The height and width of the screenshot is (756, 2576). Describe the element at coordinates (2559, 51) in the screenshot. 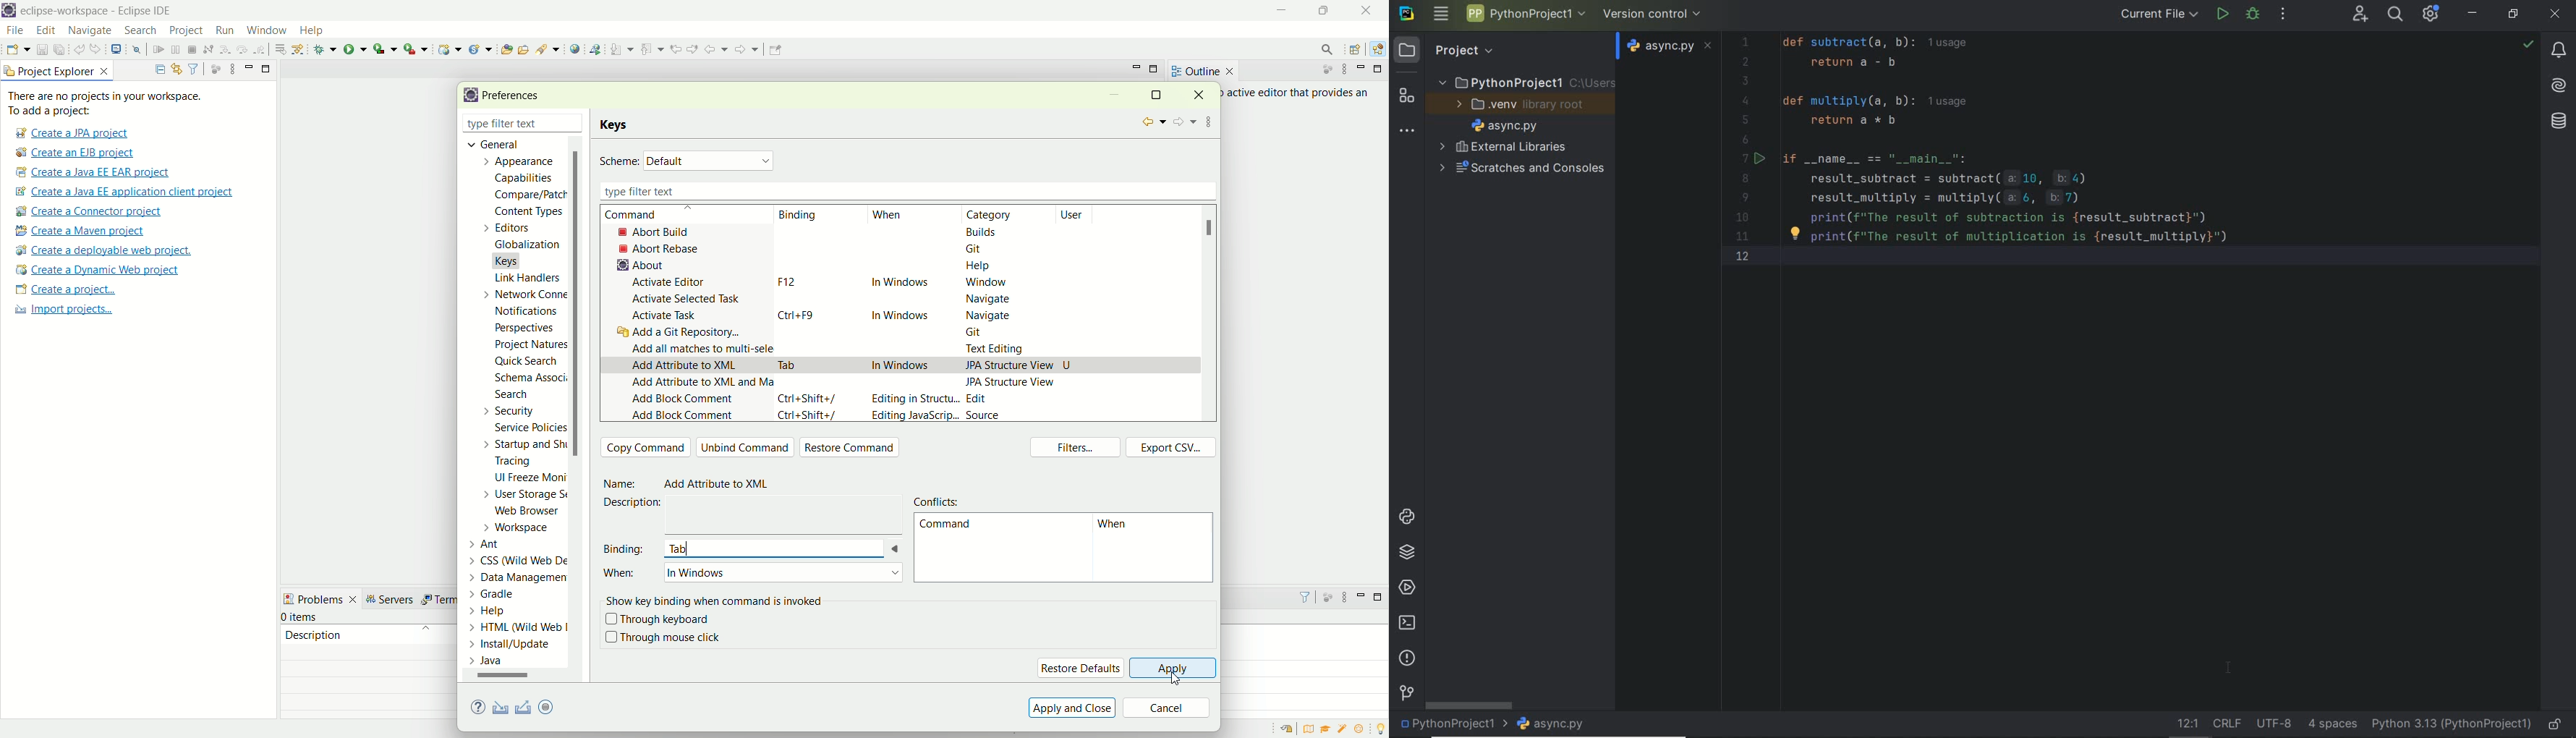

I see `notifications` at that location.